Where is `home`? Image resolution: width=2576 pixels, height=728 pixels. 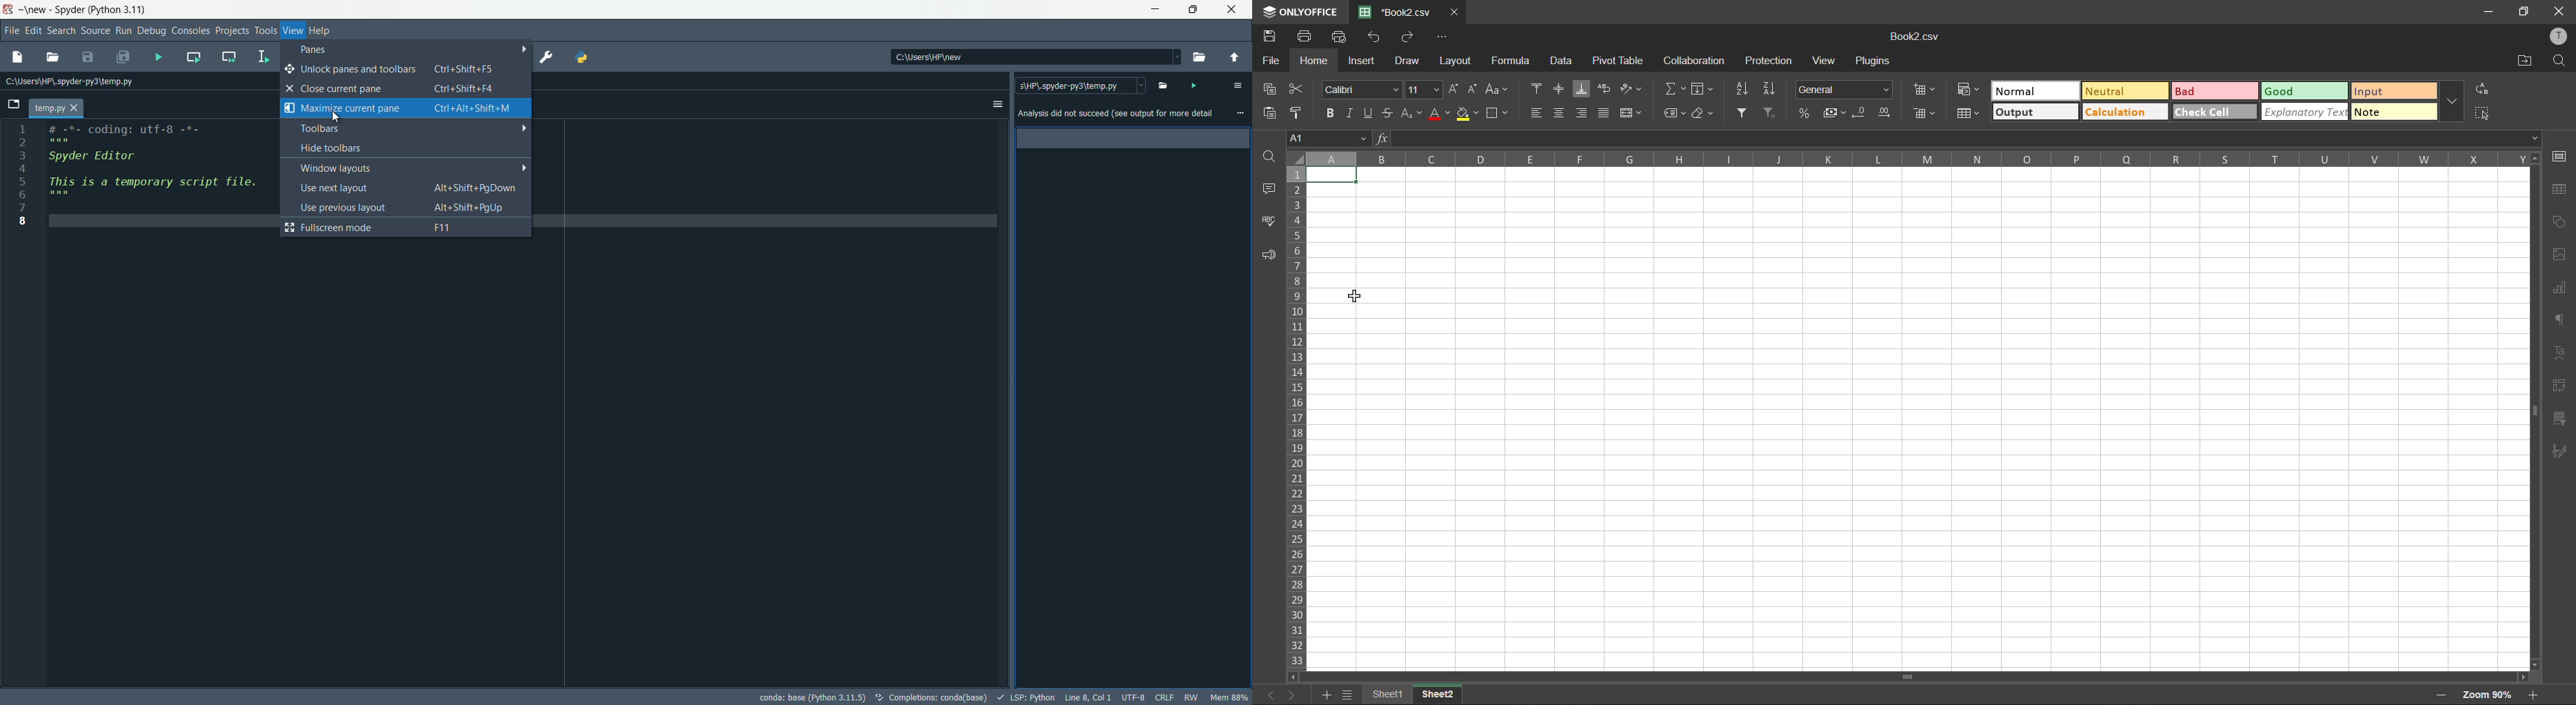
home is located at coordinates (1311, 60).